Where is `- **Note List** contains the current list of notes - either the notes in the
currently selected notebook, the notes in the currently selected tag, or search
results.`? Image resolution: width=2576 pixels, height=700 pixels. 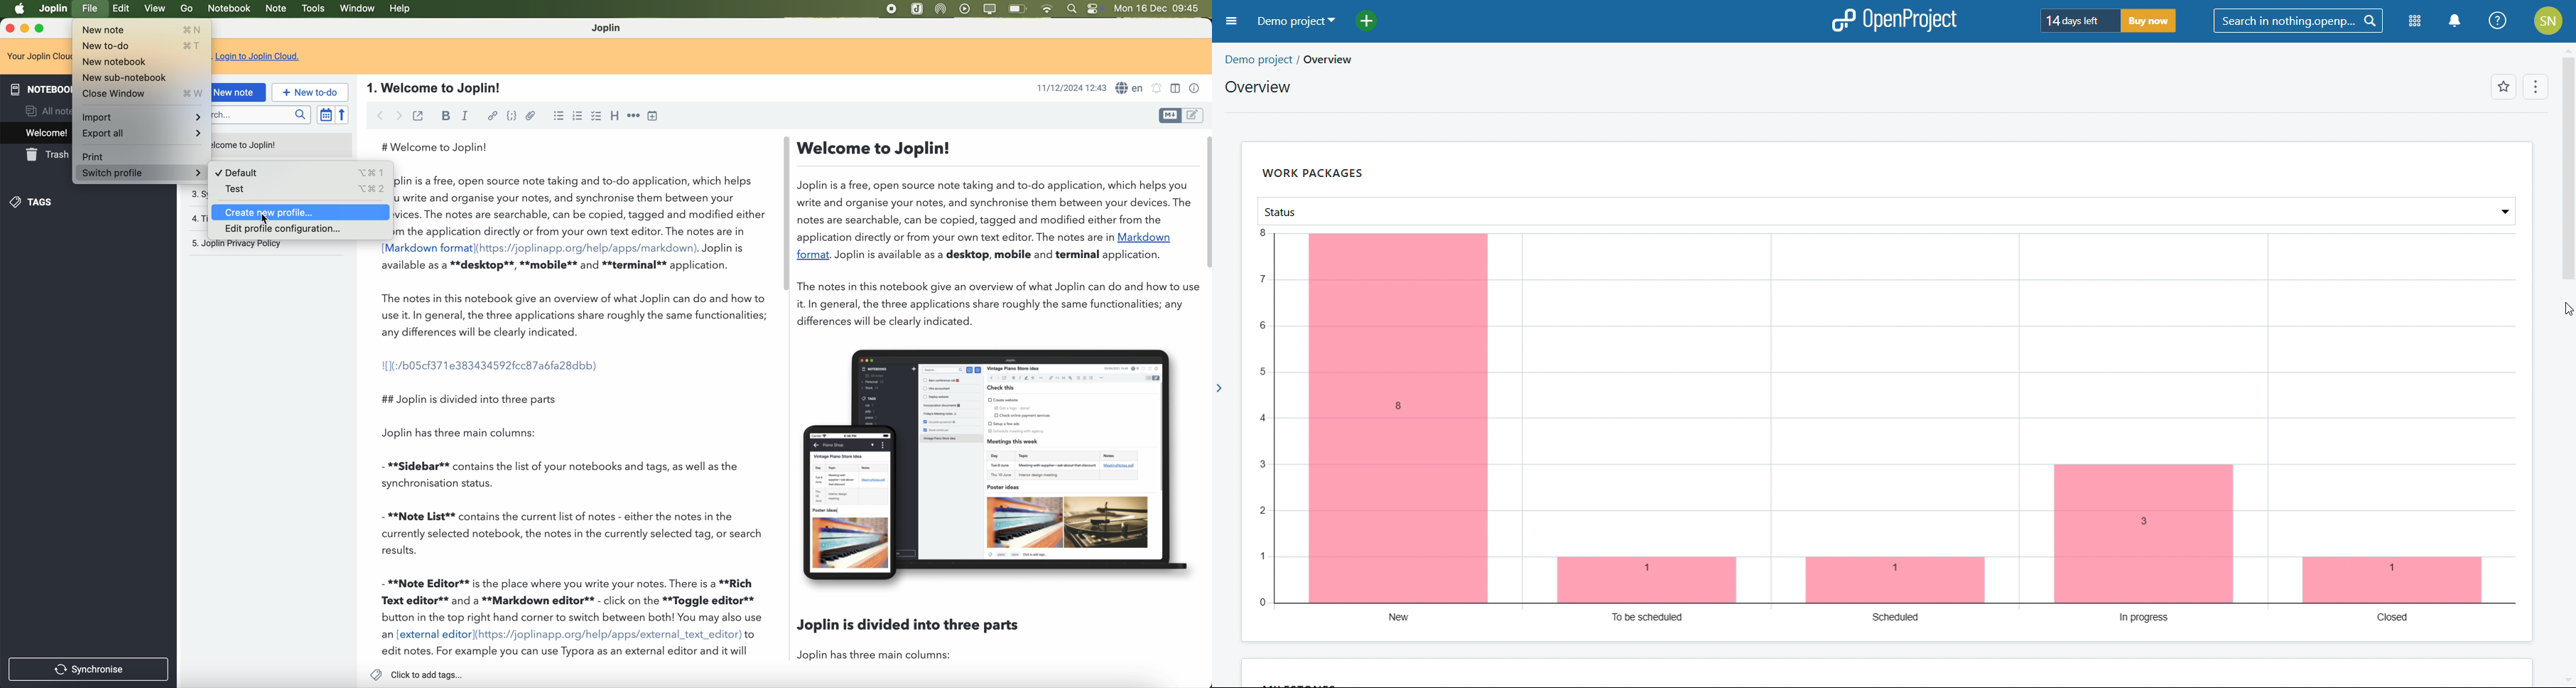
- **Note List** contains the current list of notes - either the notes in the
currently selected notebook, the notes in the currently selected tag, or search
results. is located at coordinates (574, 534).